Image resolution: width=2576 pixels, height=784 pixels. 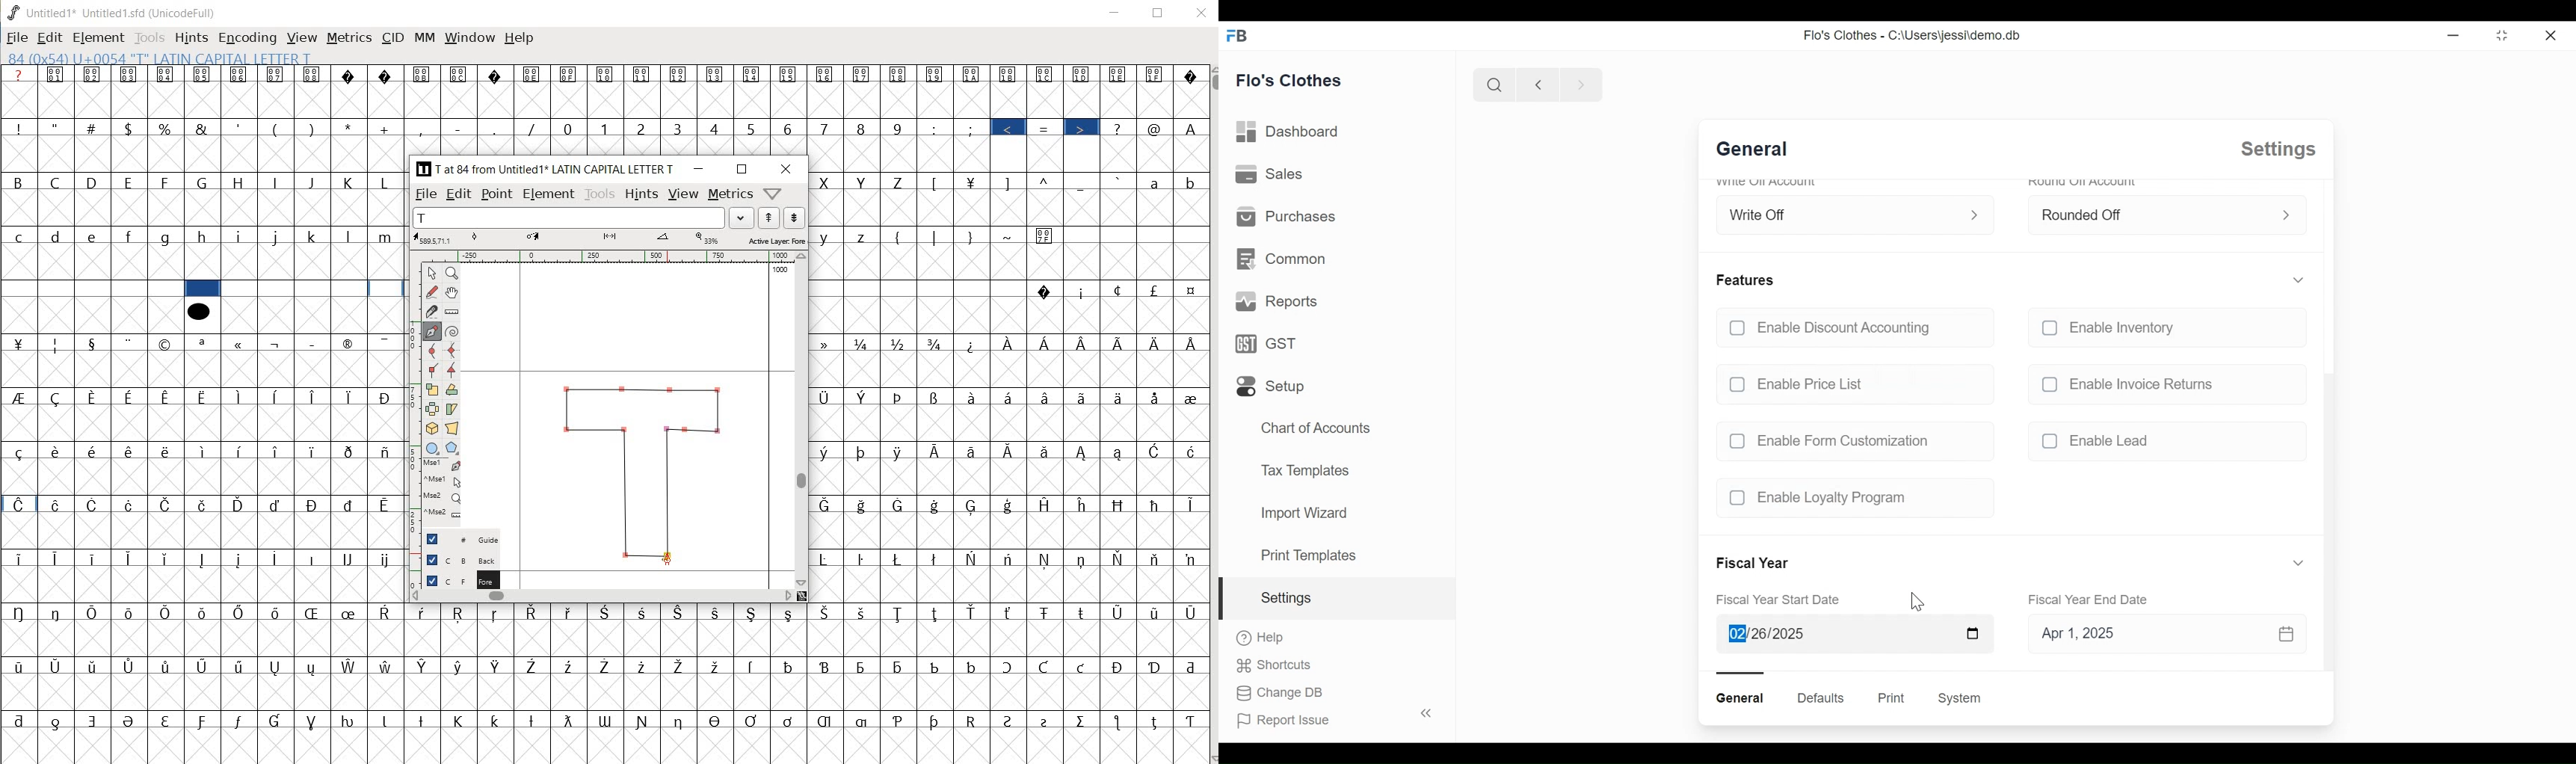 I want to click on zoom, so click(x=454, y=272).